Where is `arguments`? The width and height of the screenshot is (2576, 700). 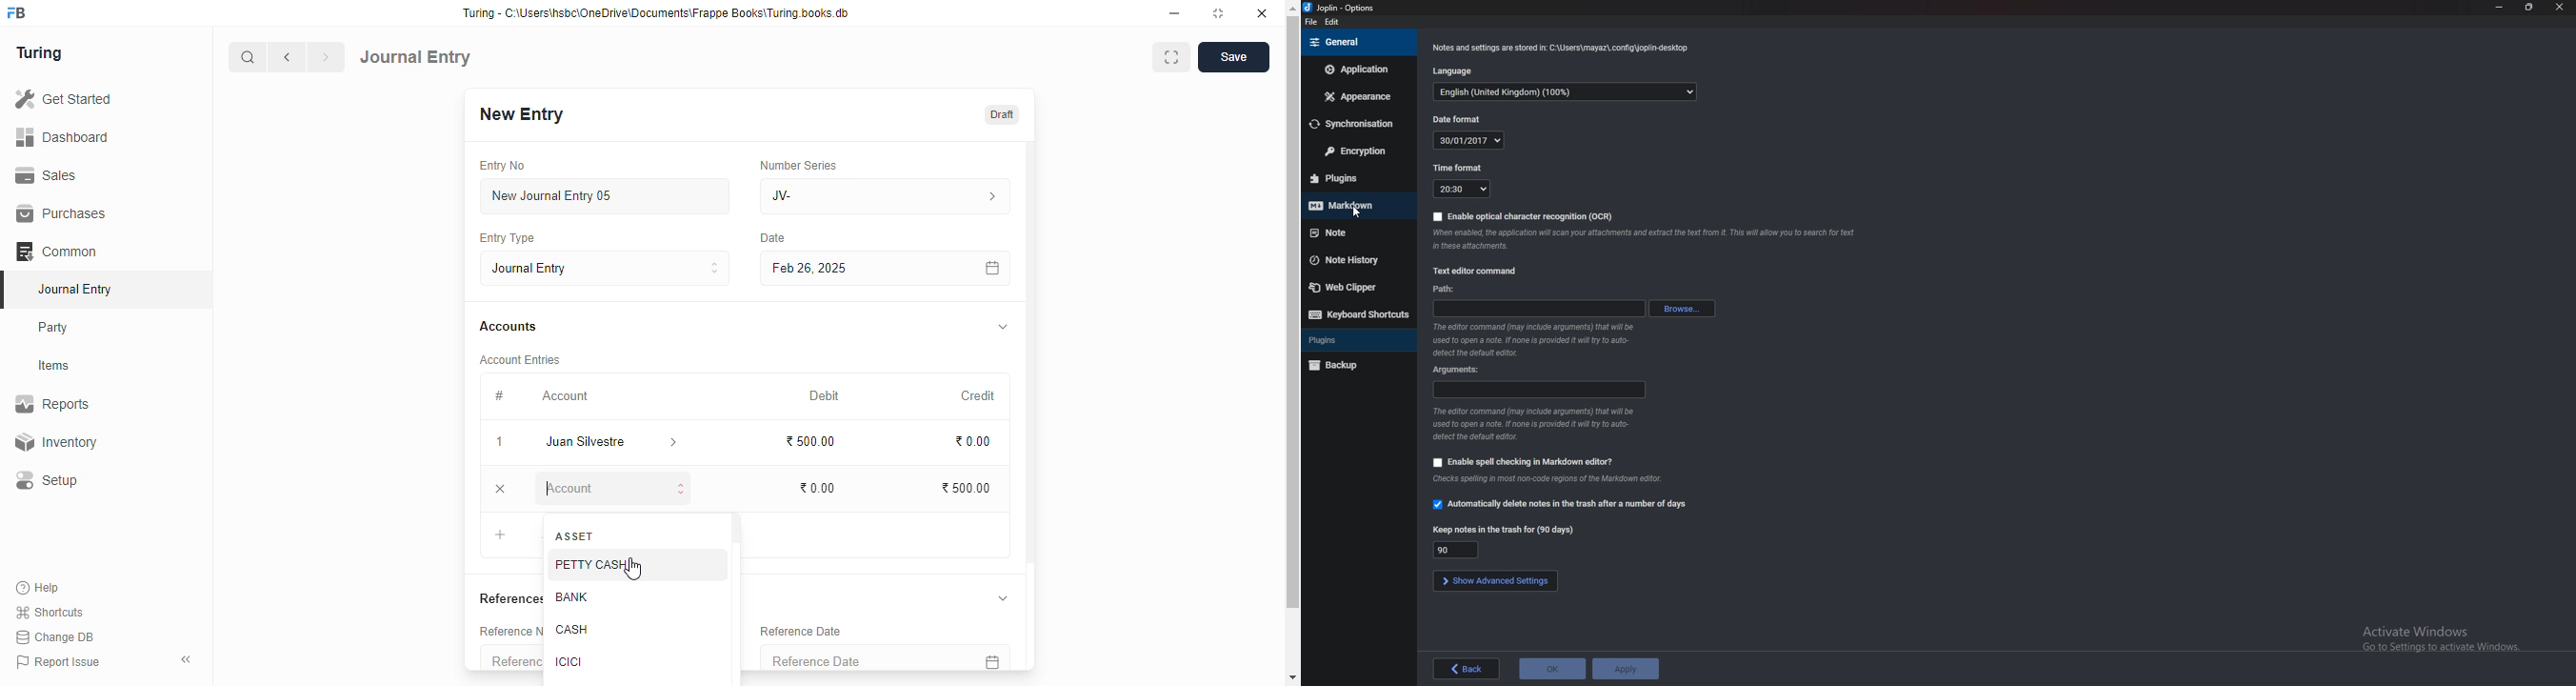
arguments is located at coordinates (1535, 390).